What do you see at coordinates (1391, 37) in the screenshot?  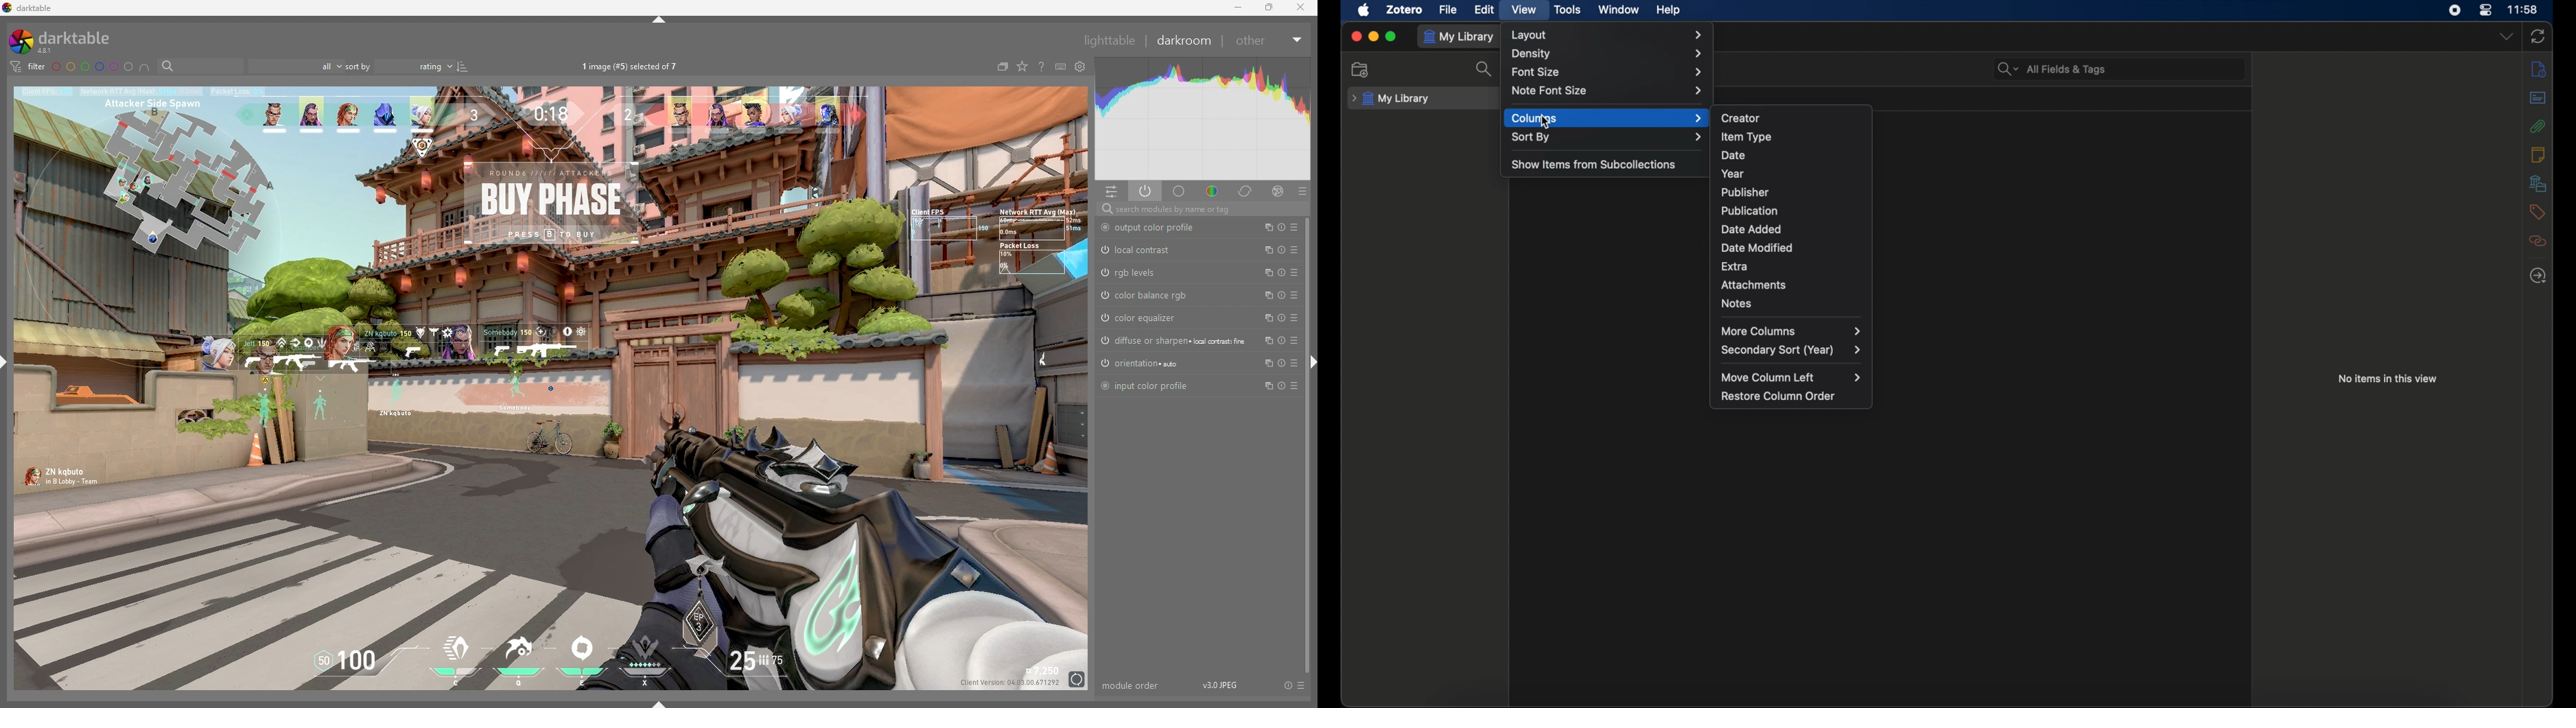 I see `maximize` at bounding box center [1391, 37].